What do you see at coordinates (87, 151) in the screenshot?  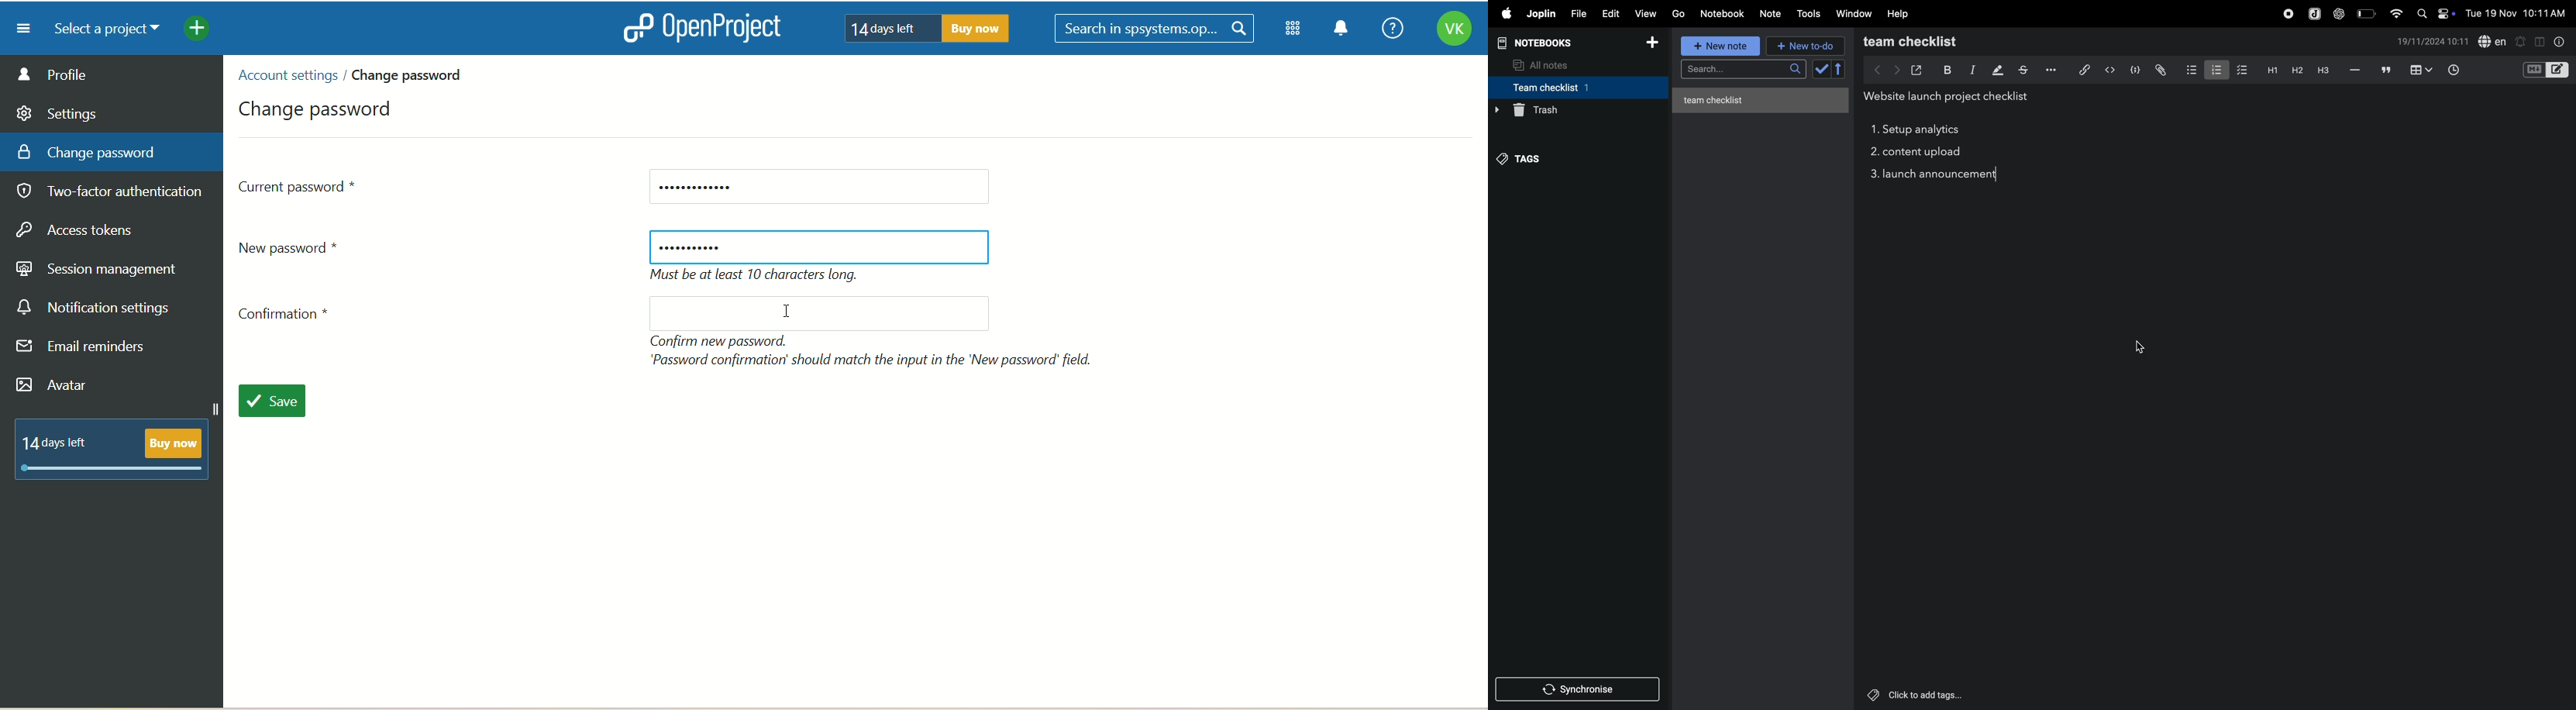 I see `change password` at bounding box center [87, 151].